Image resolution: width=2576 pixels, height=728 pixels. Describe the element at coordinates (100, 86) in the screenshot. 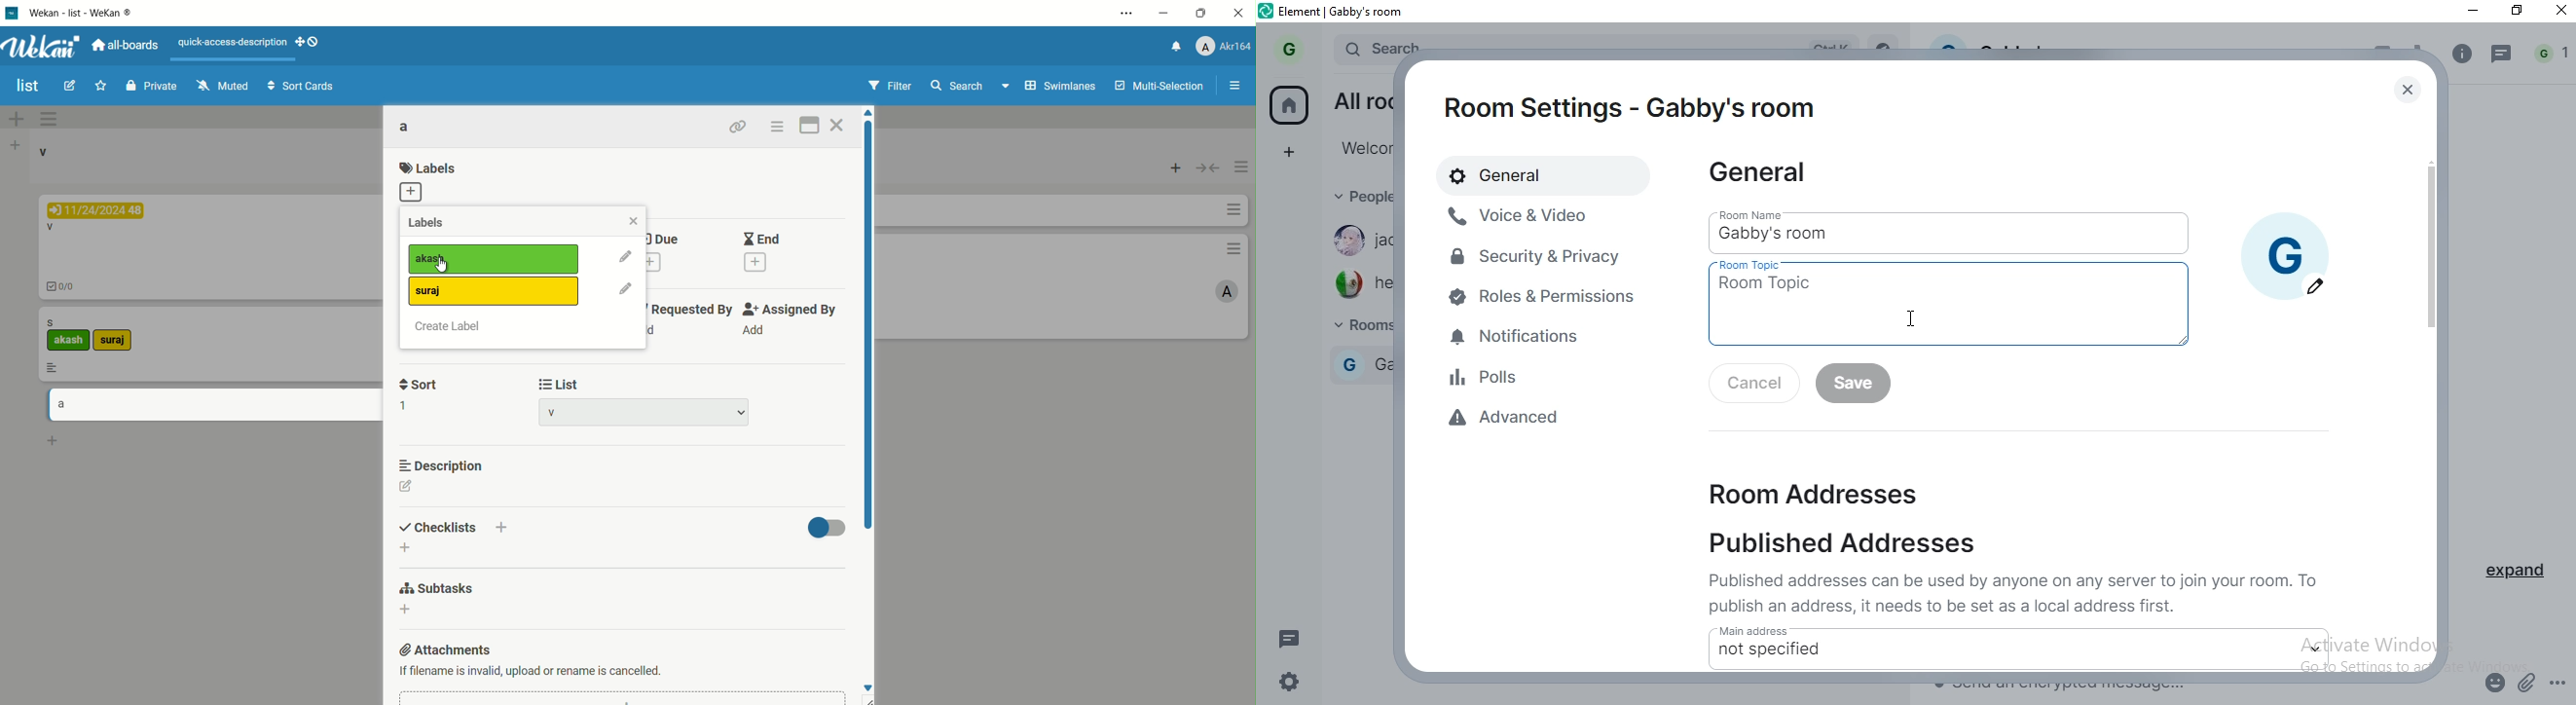

I see `star` at that location.